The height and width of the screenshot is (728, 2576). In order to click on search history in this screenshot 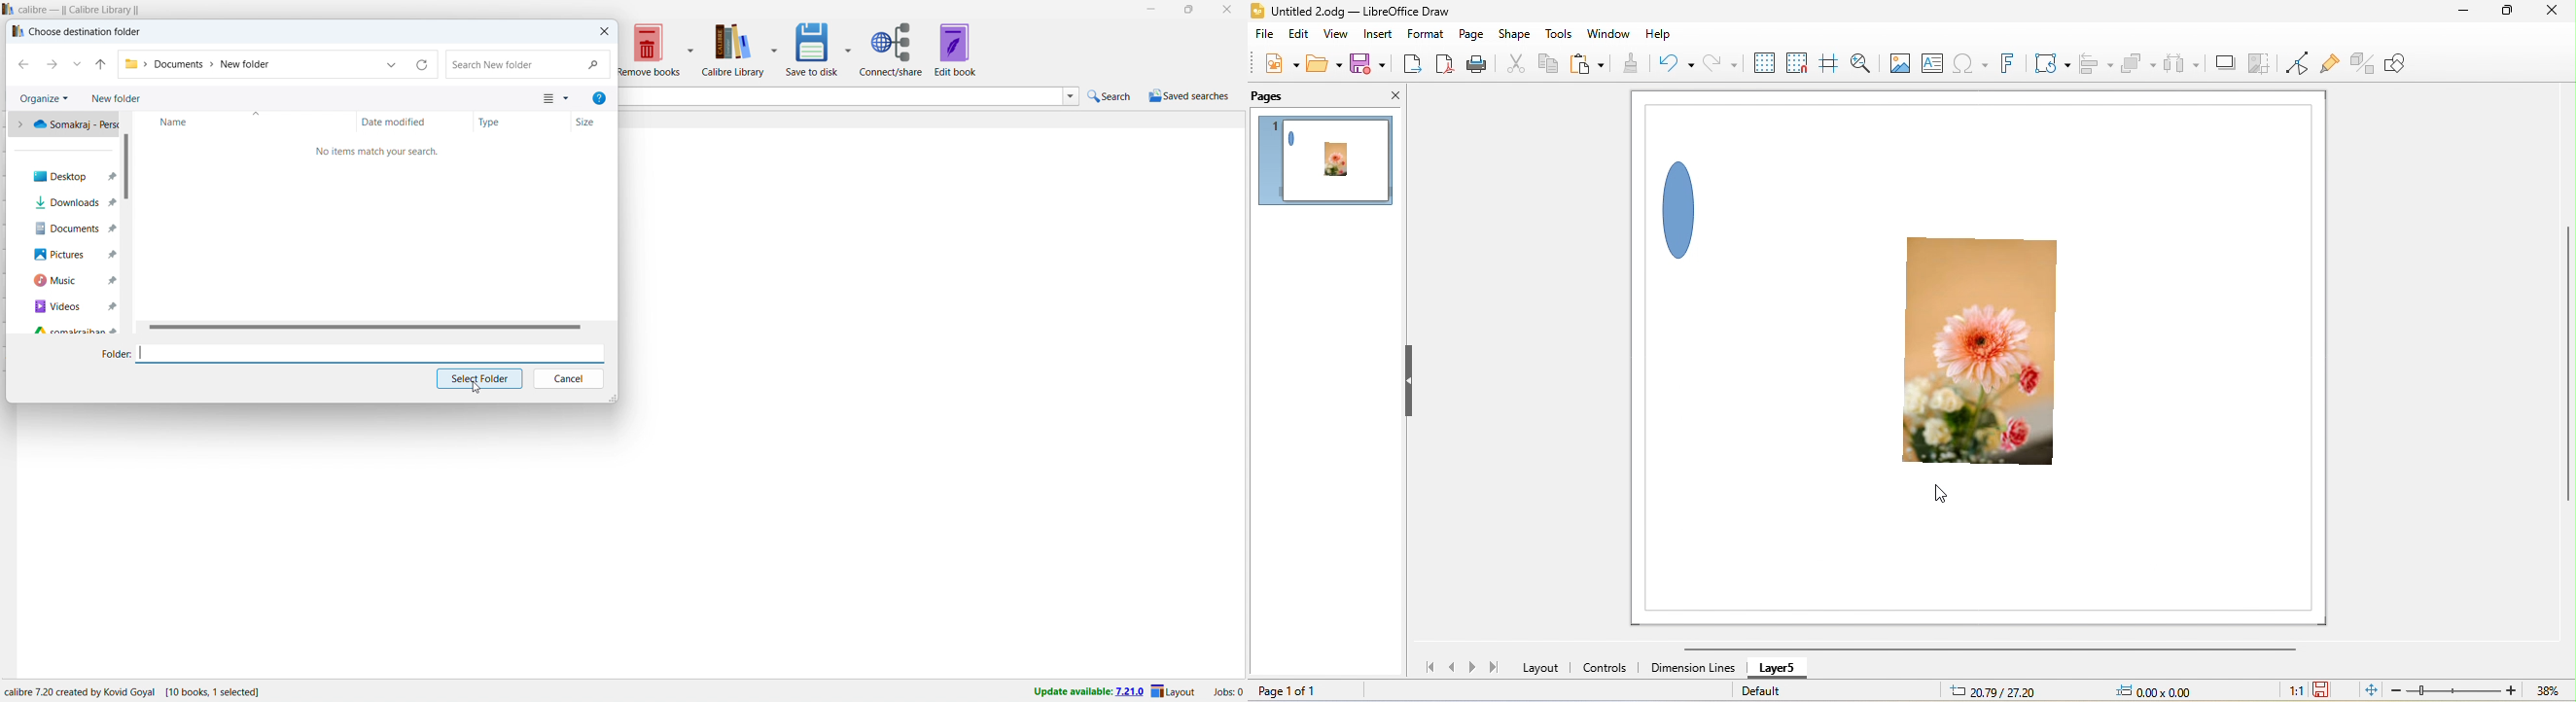, I will do `click(1070, 97)`.